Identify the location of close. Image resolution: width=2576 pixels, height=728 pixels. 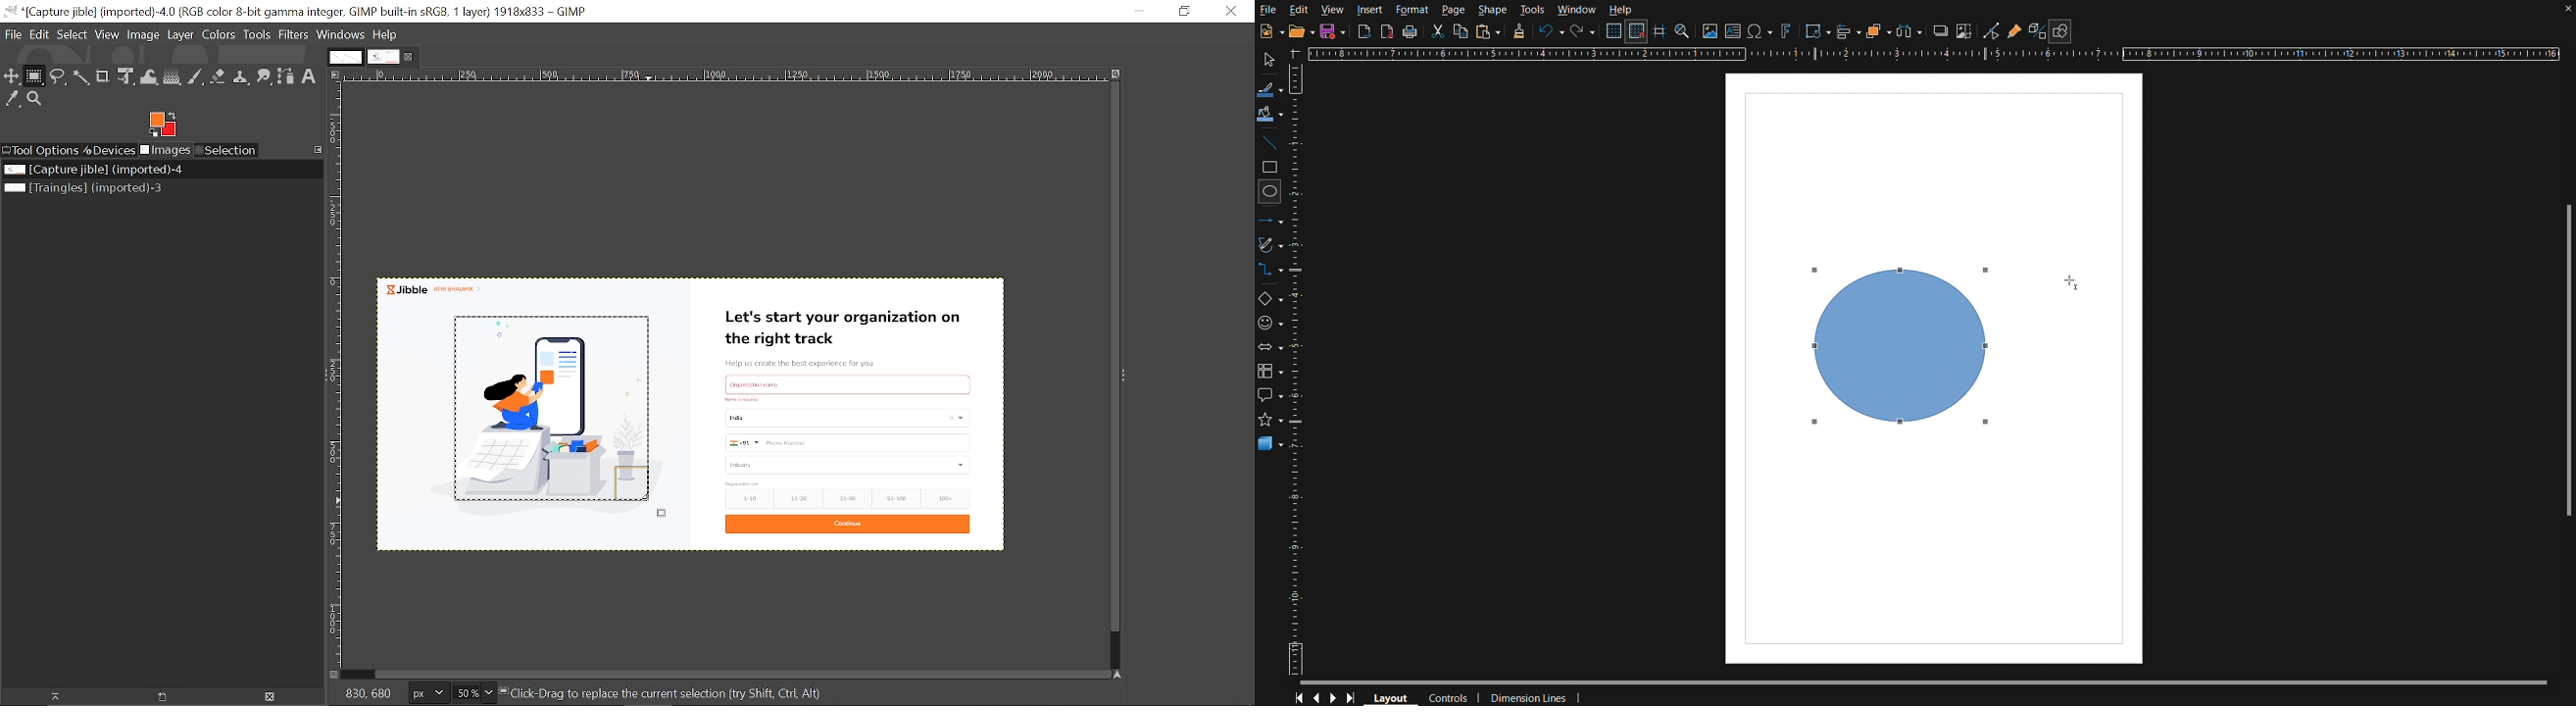
(2563, 12).